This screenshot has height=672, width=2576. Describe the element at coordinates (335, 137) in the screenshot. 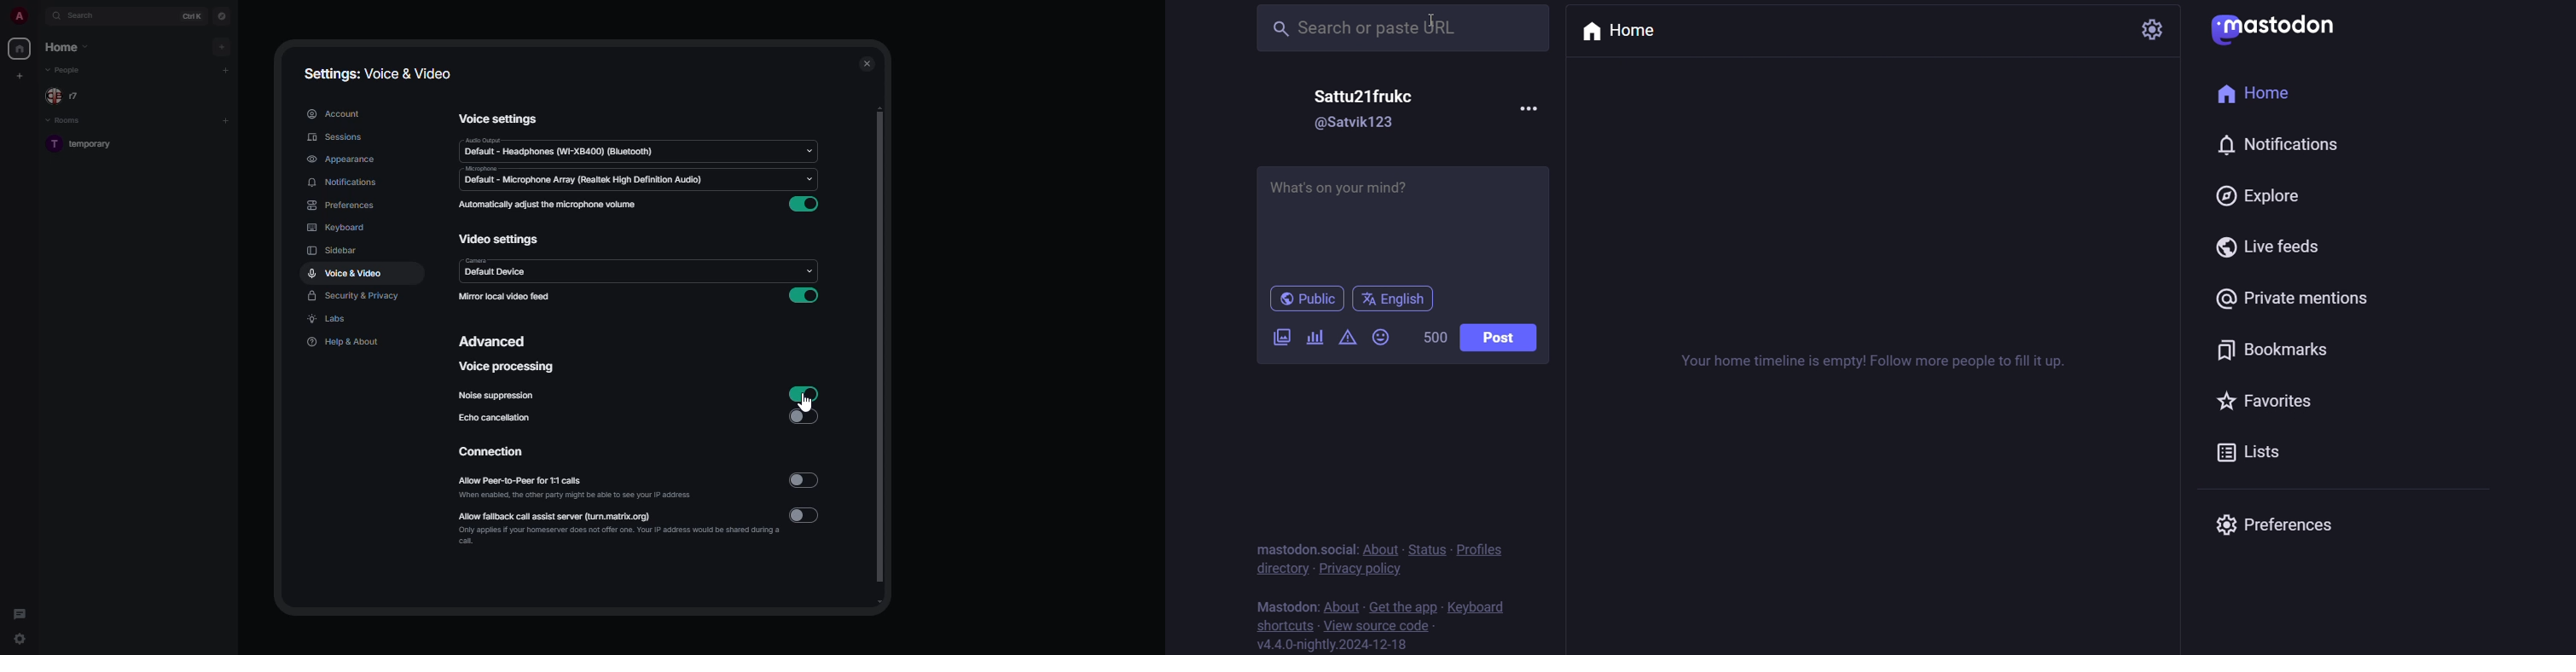

I see `sessions` at that location.